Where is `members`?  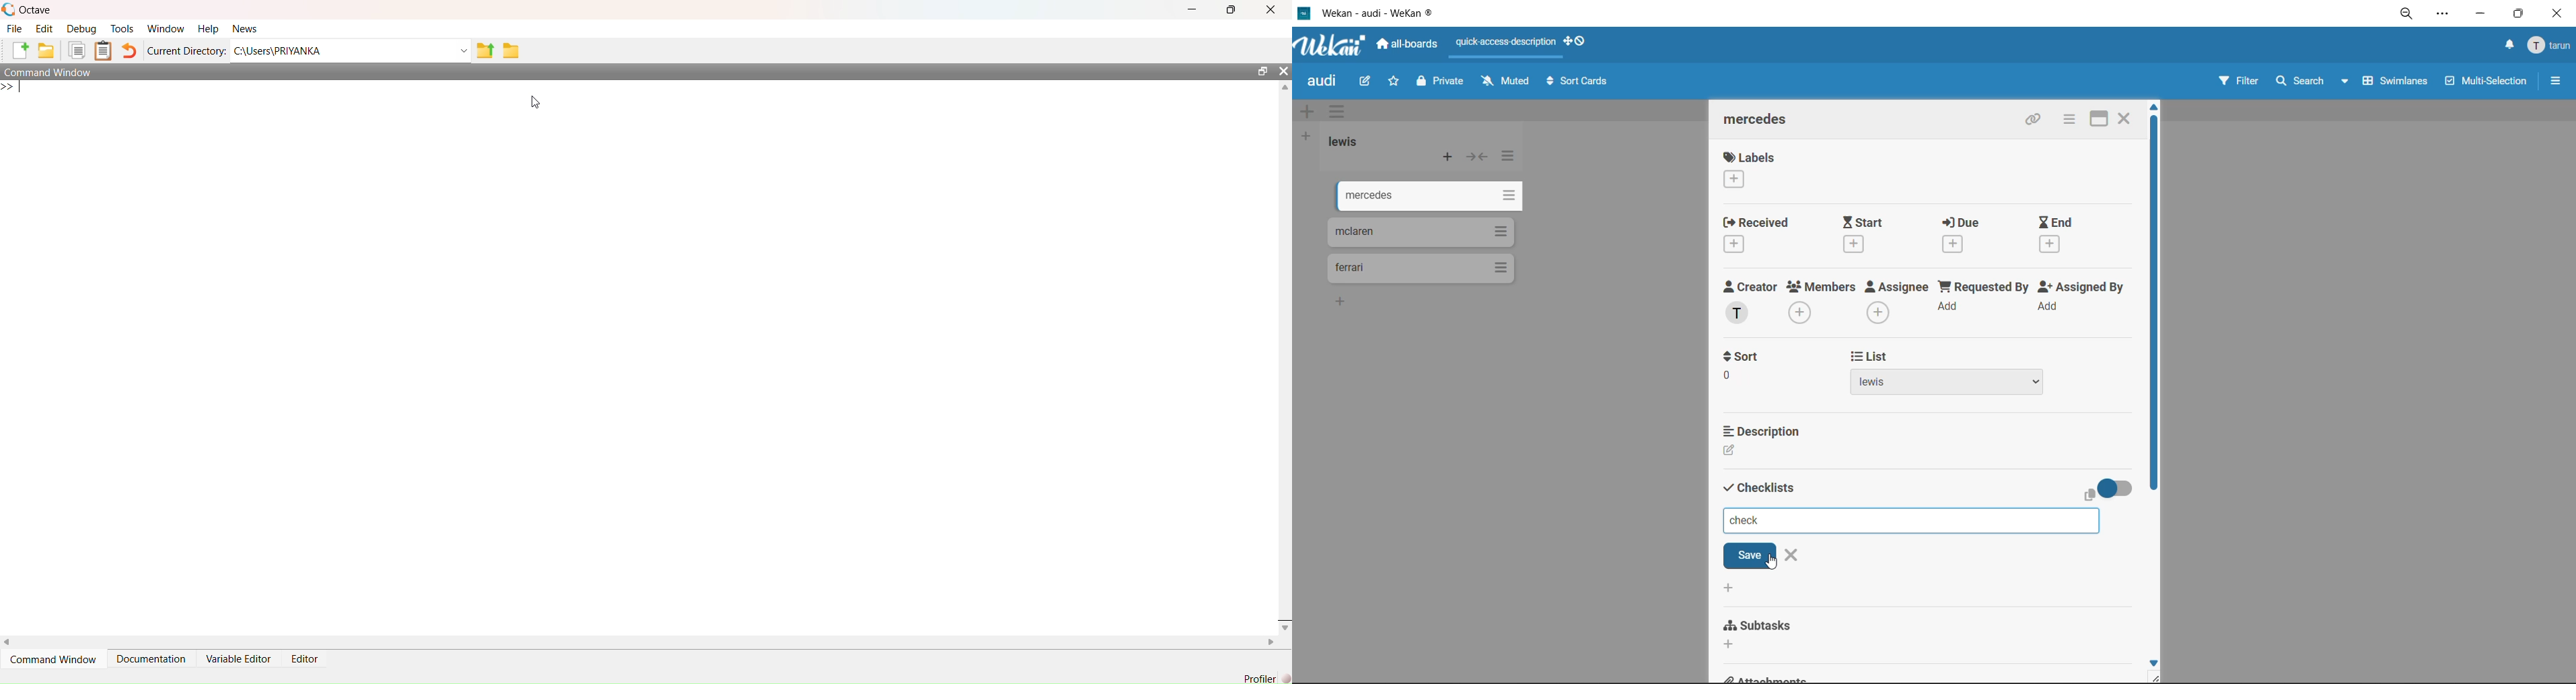
members is located at coordinates (1822, 302).